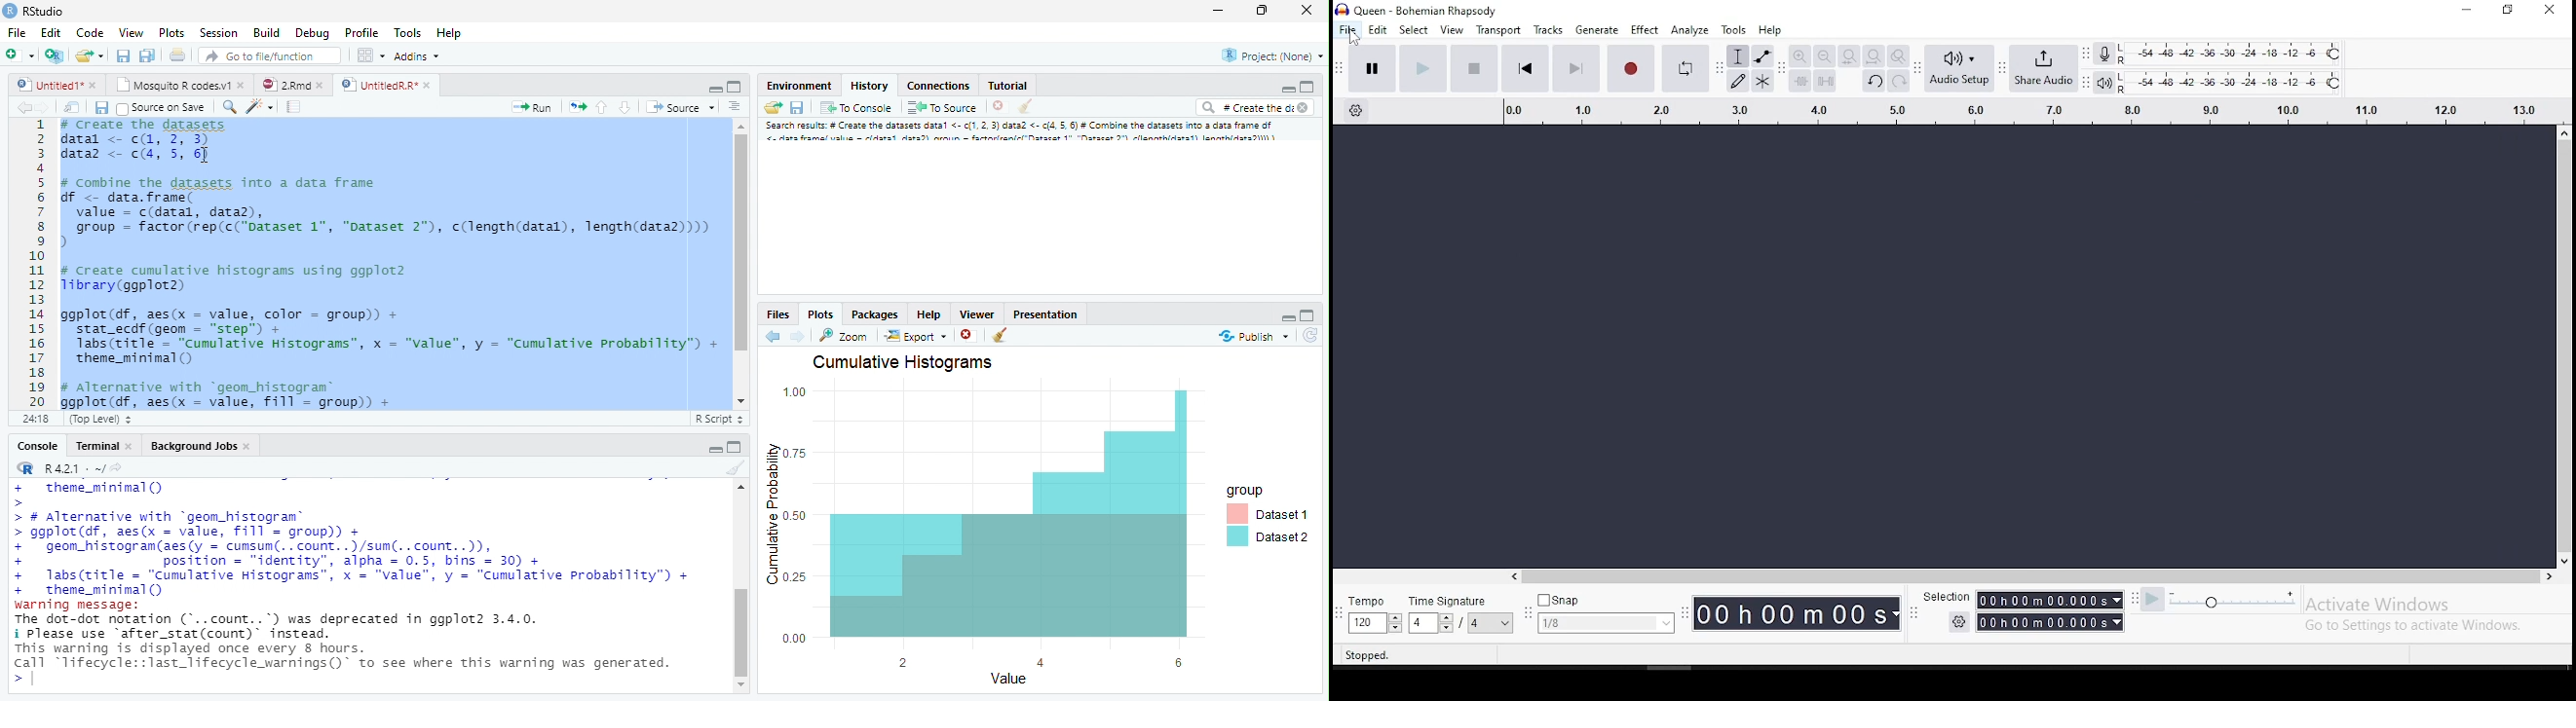 The height and width of the screenshot is (728, 2576). I want to click on snap, so click(1607, 614).